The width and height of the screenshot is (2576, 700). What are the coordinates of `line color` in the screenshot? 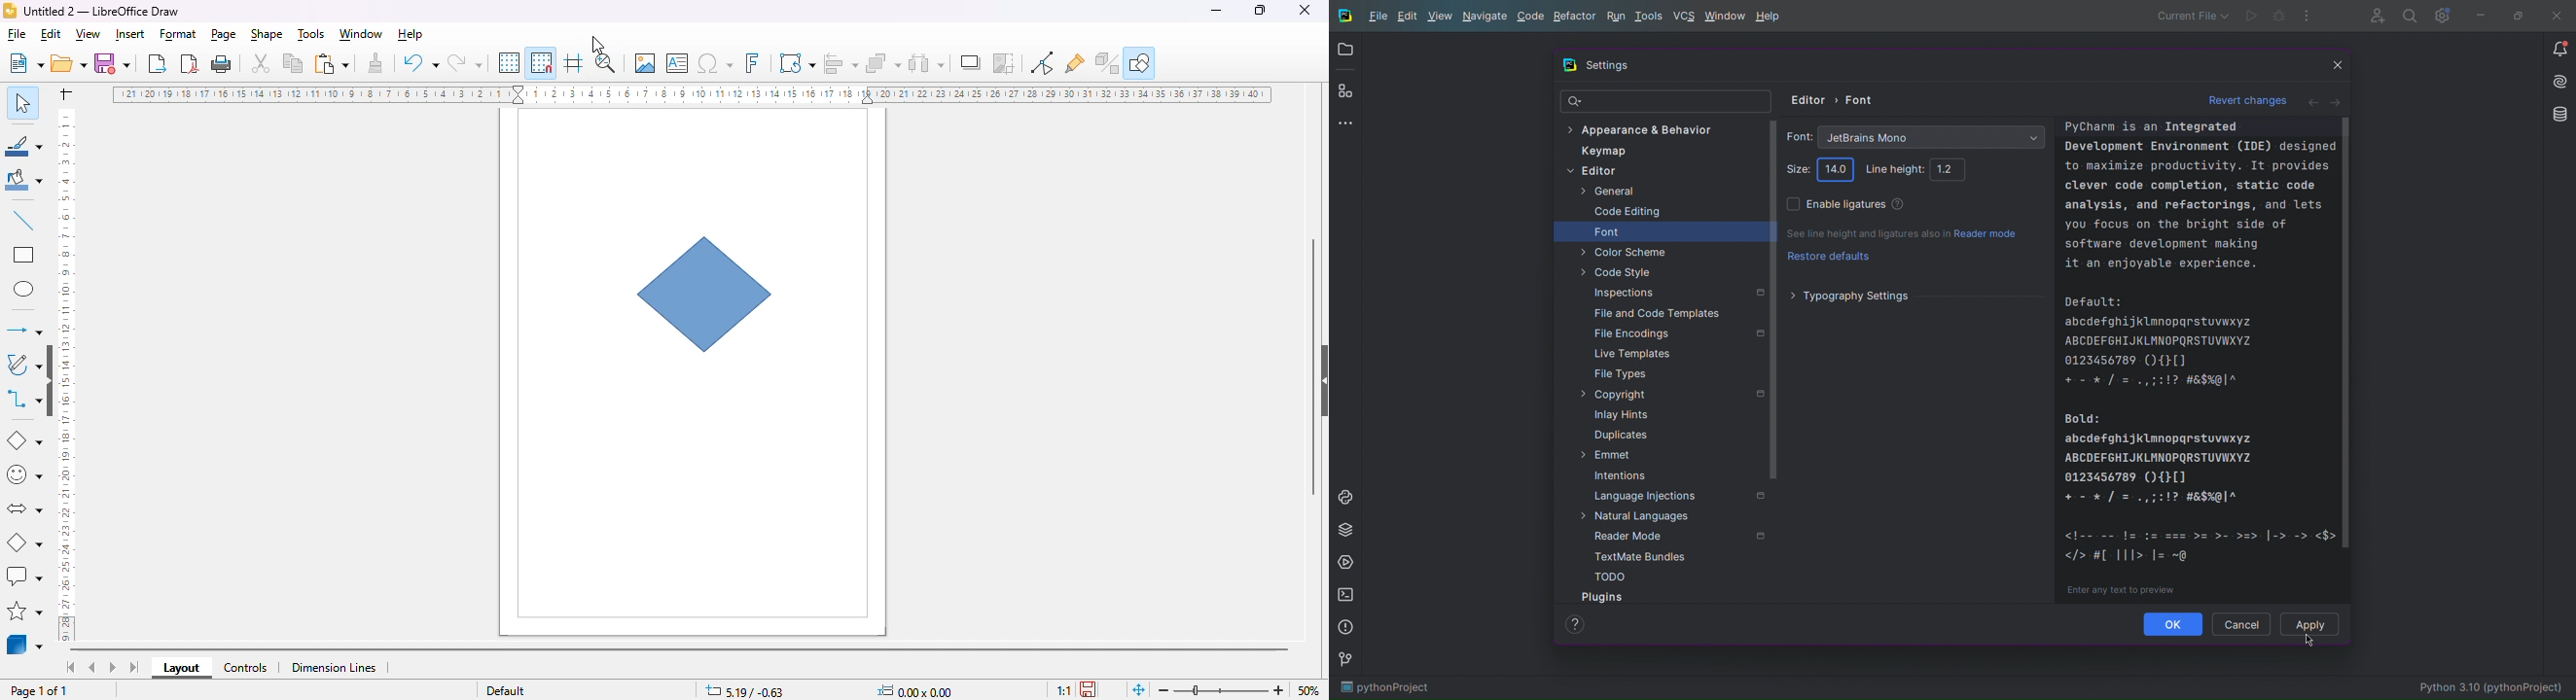 It's located at (23, 145).